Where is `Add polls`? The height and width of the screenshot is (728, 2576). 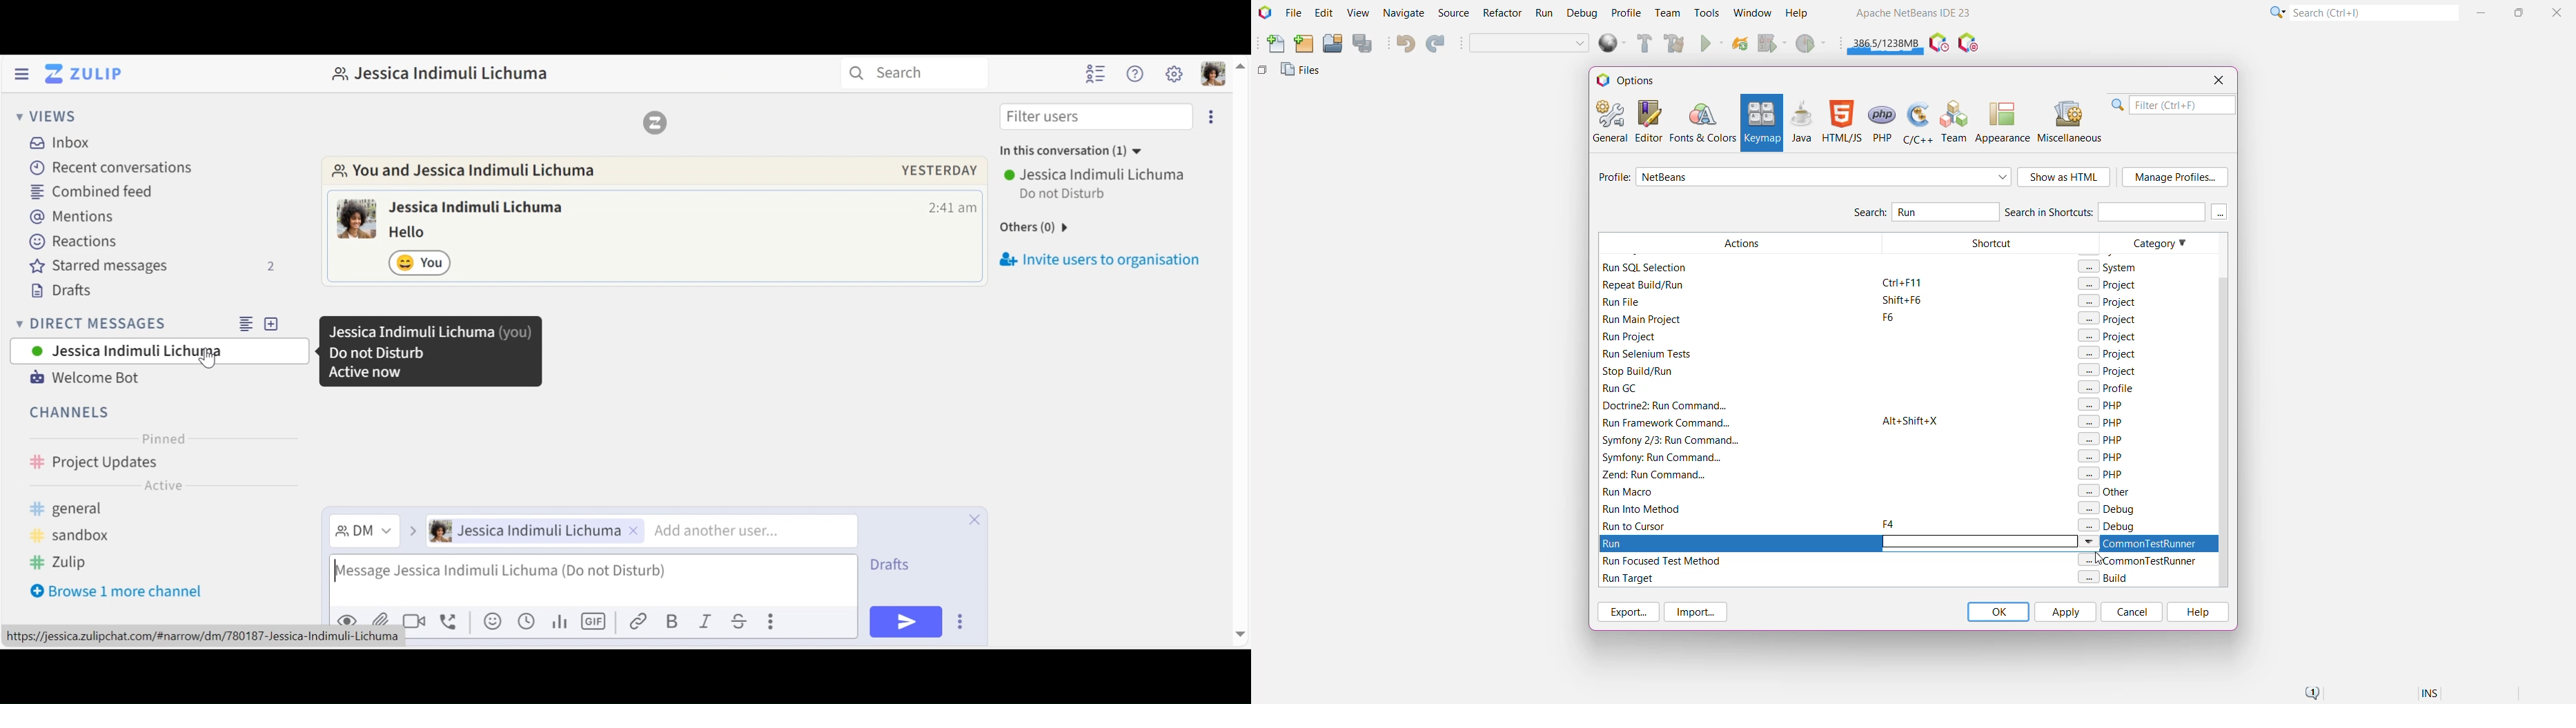 Add polls is located at coordinates (559, 622).